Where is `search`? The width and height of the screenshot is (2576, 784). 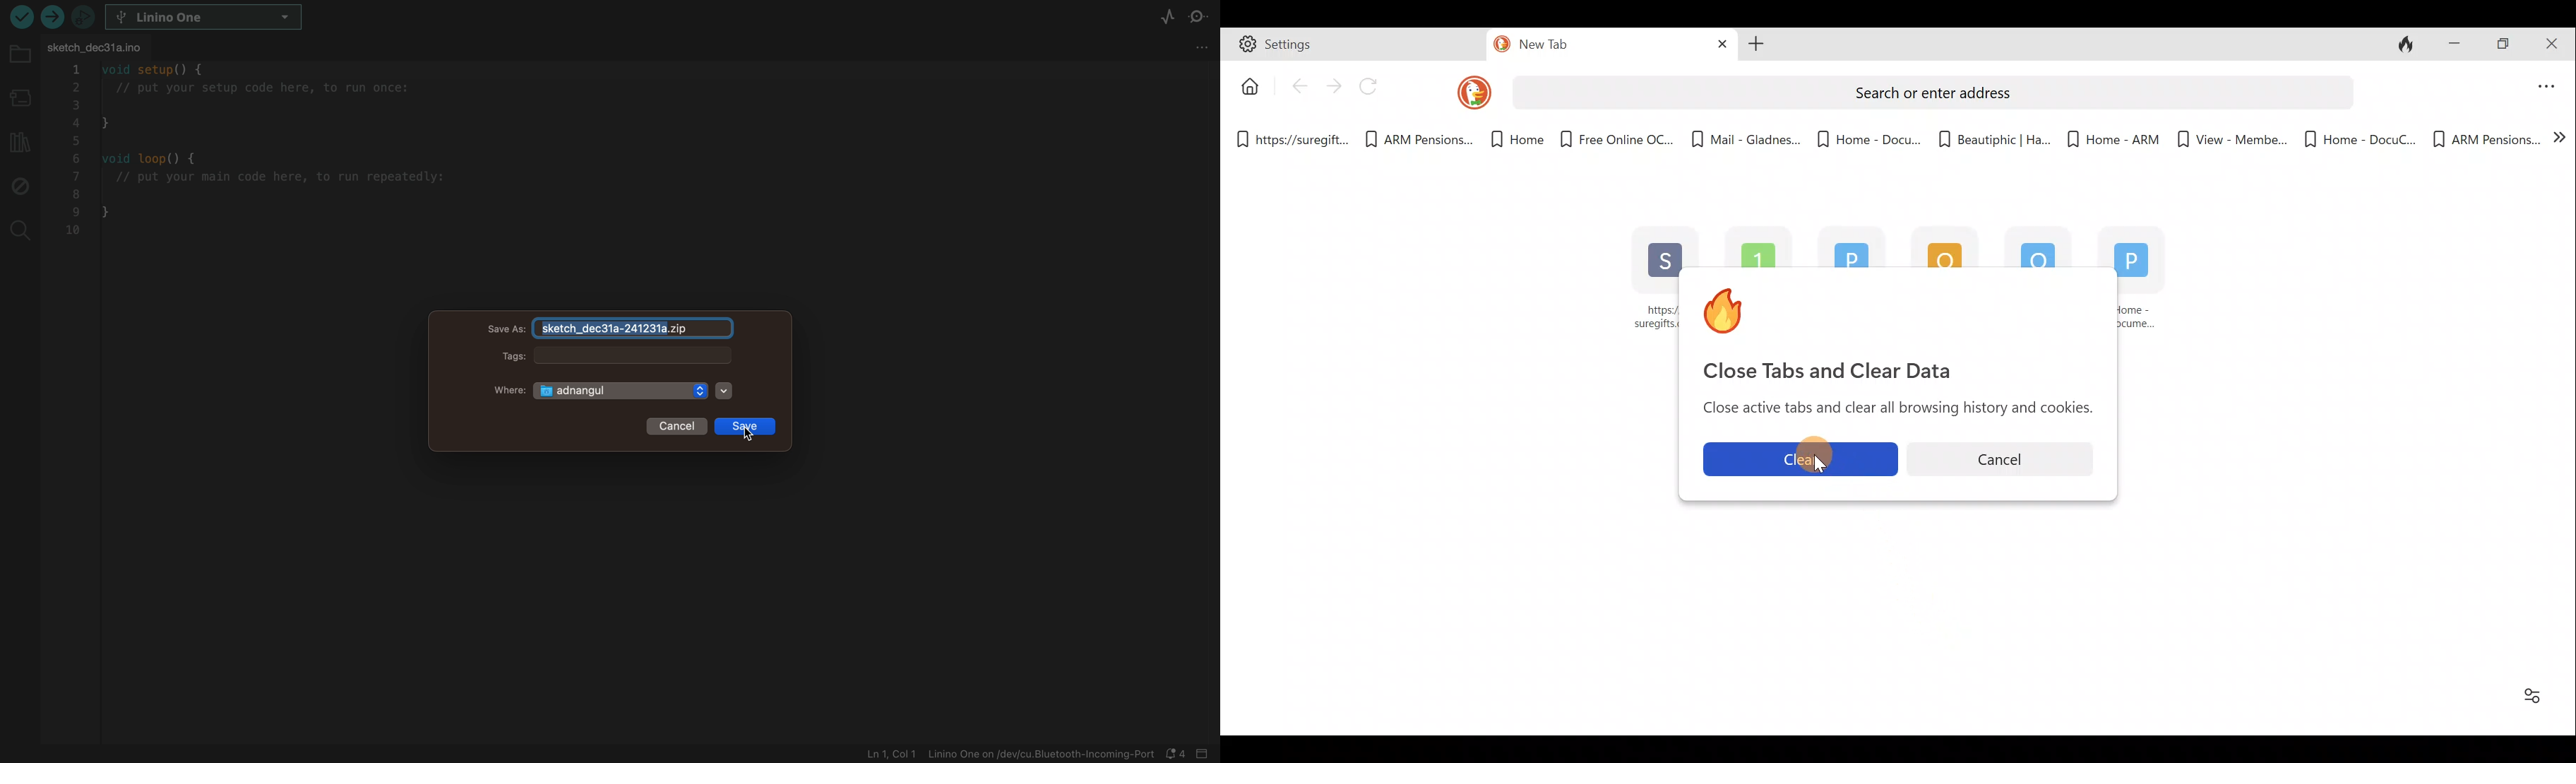
search is located at coordinates (21, 230).